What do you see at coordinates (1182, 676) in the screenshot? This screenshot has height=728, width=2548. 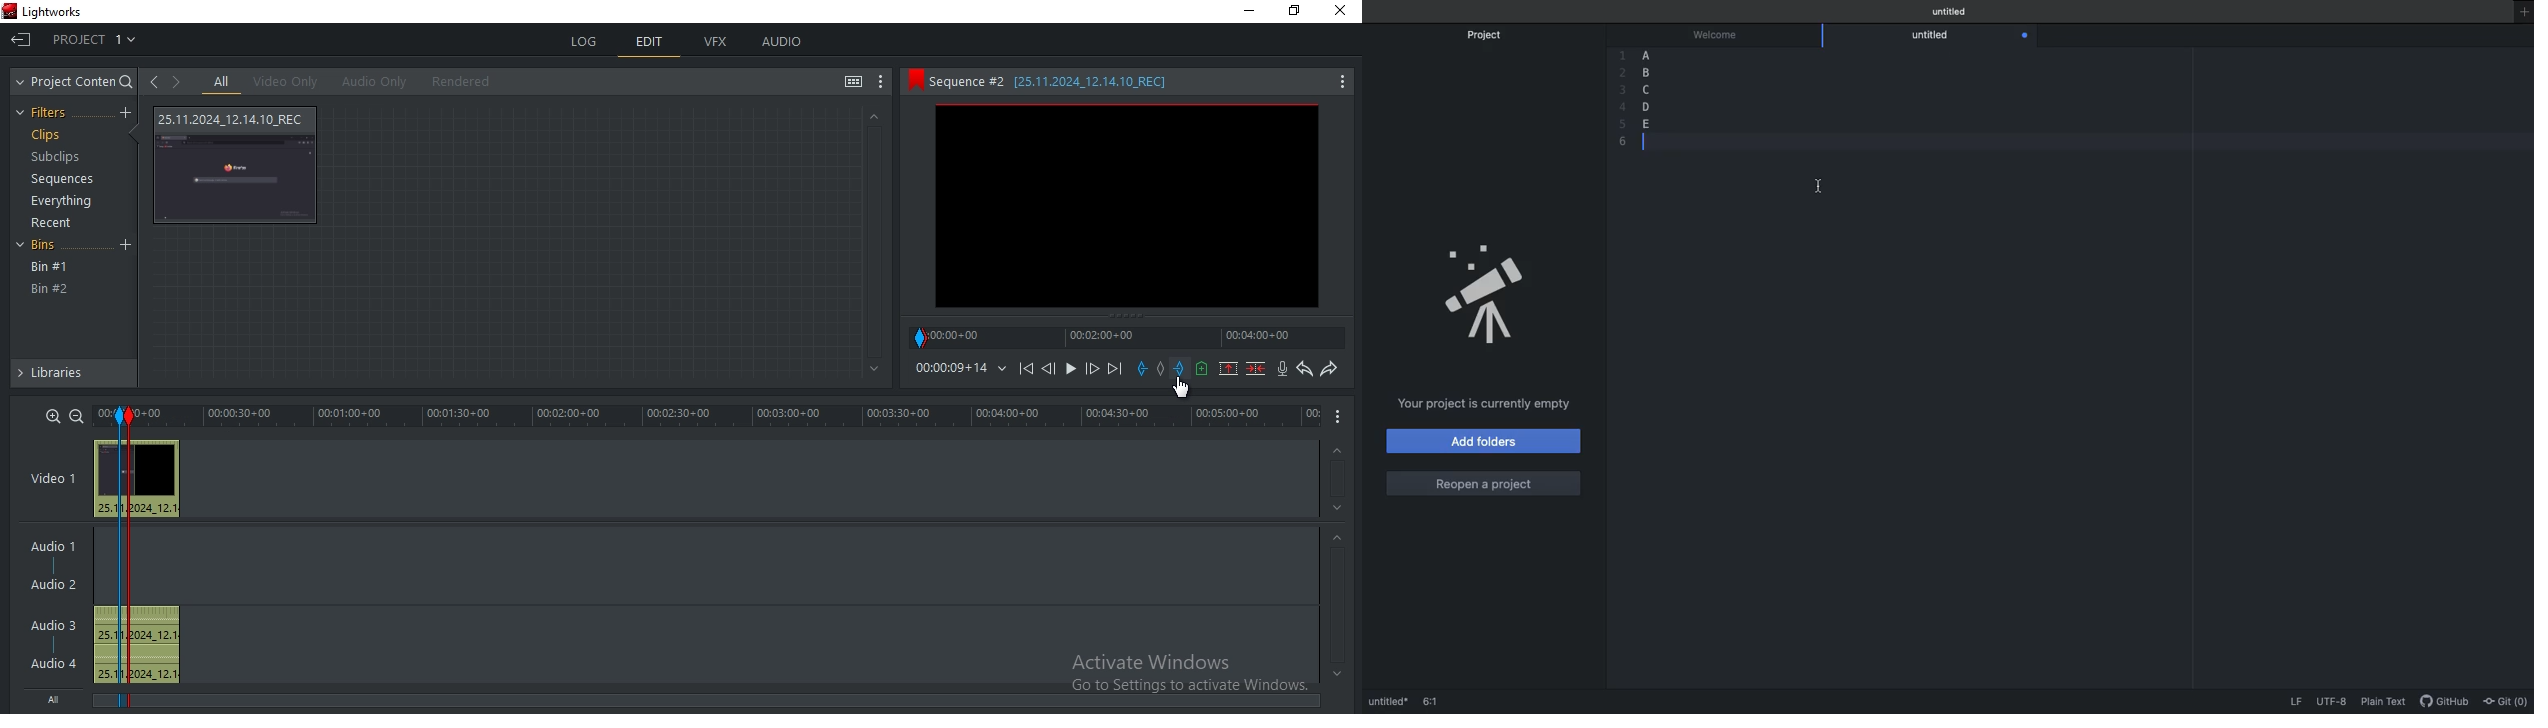 I see `Active Windows` at bounding box center [1182, 676].